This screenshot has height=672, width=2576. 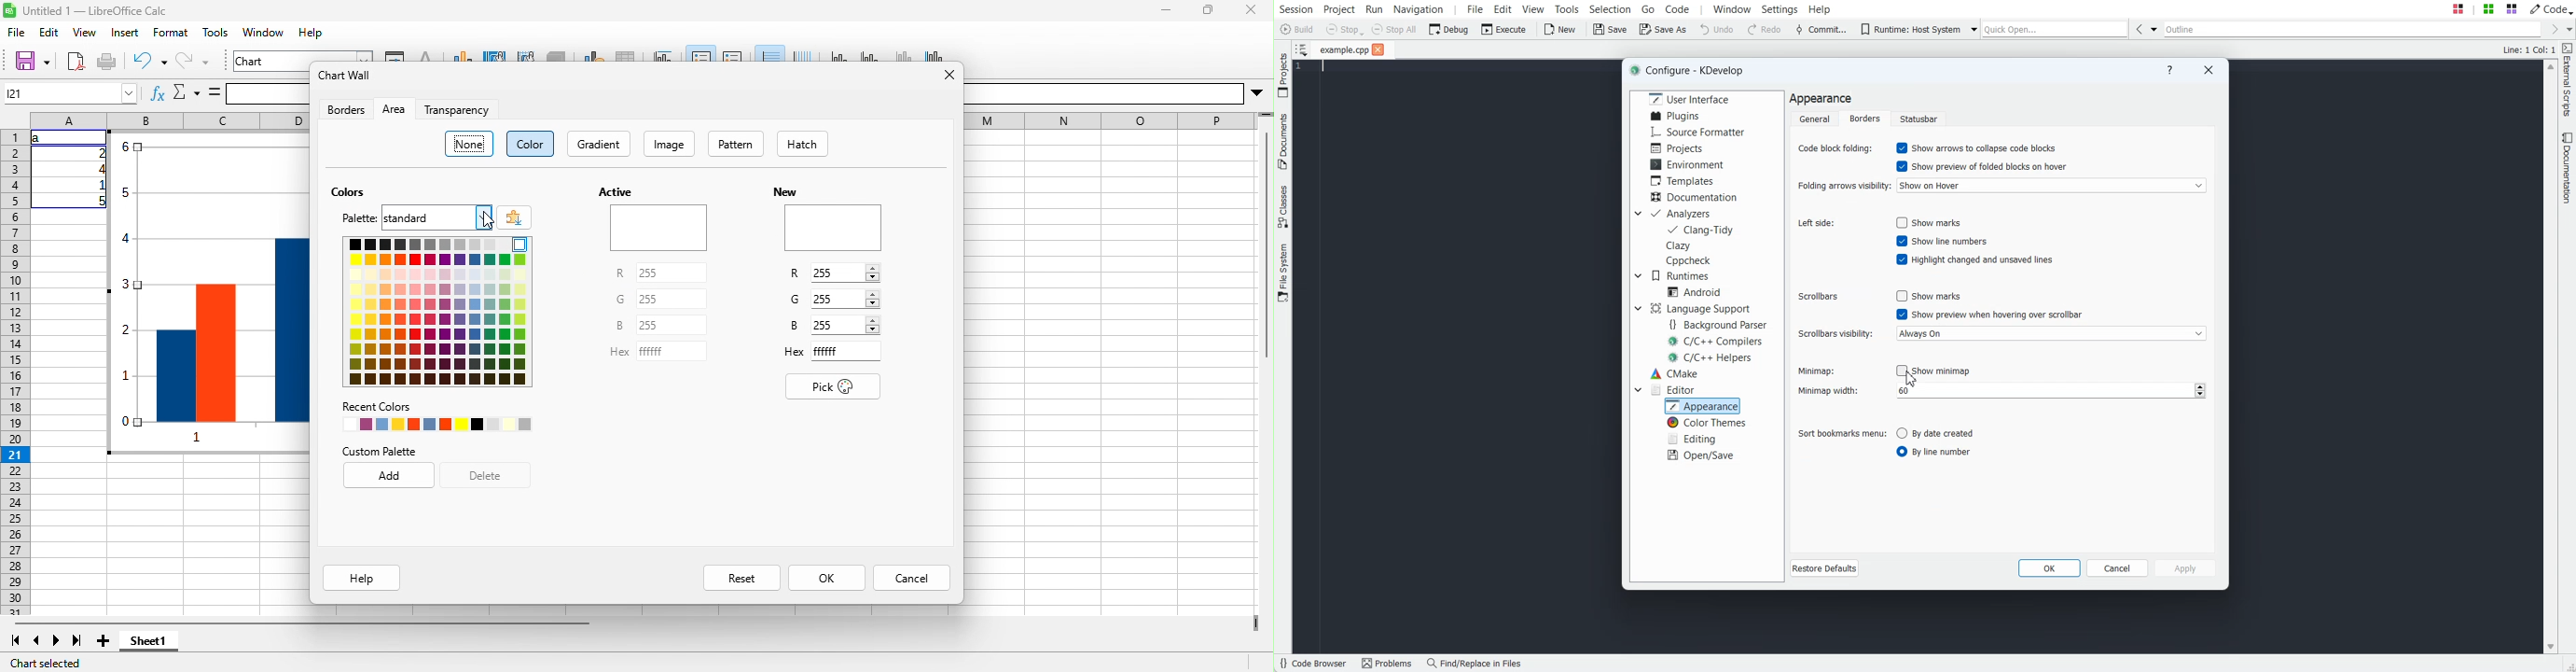 What do you see at coordinates (658, 228) in the screenshot?
I see `Preview of active` at bounding box center [658, 228].